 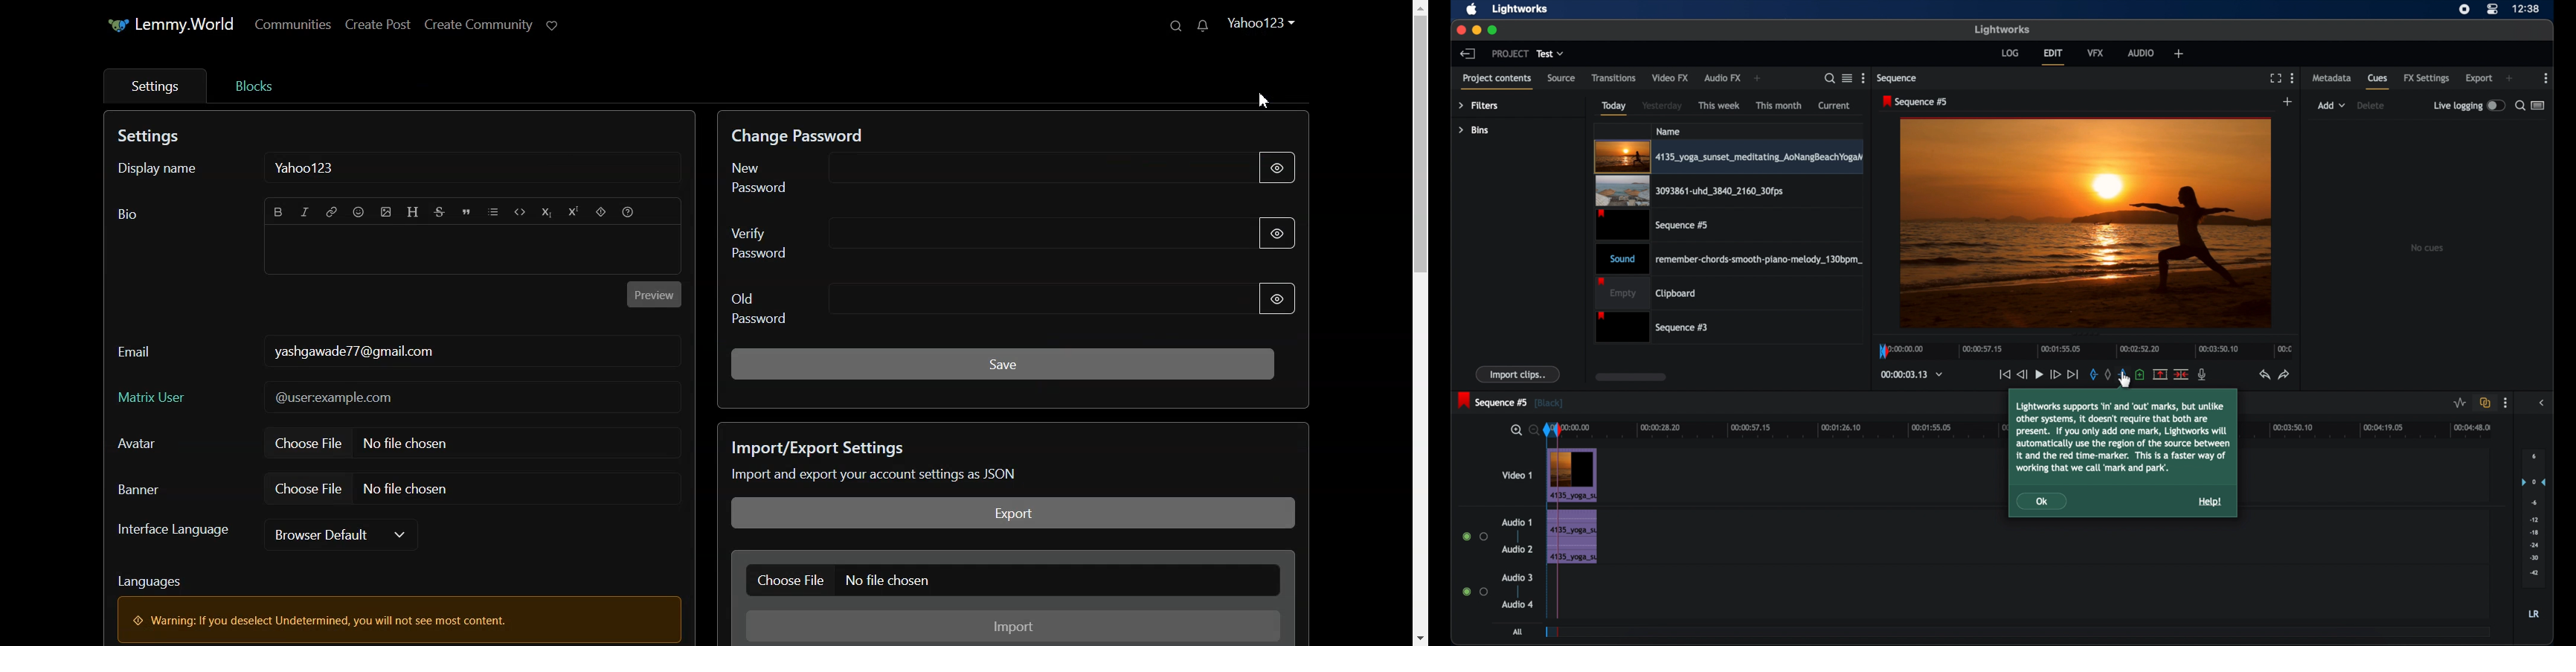 I want to click on search, so click(x=1829, y=78).